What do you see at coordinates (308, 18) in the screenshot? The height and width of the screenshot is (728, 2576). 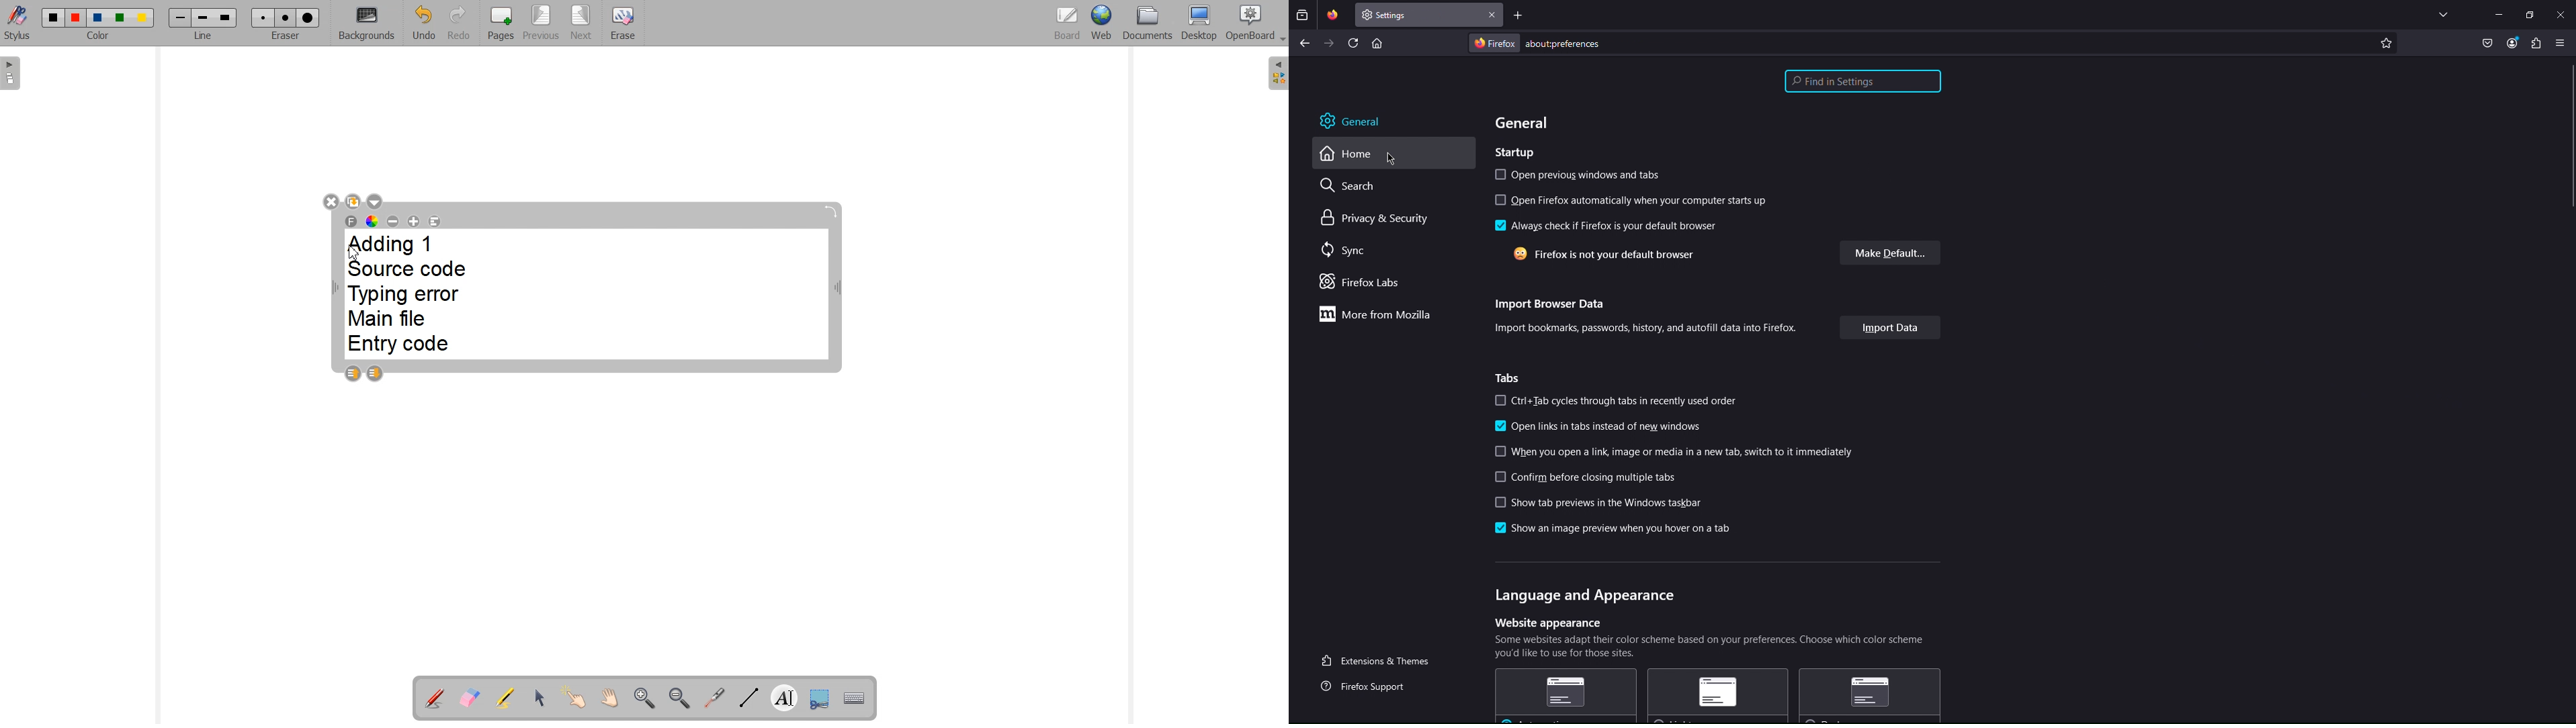 I see `Large eraser` at bounding box center [308, 18].